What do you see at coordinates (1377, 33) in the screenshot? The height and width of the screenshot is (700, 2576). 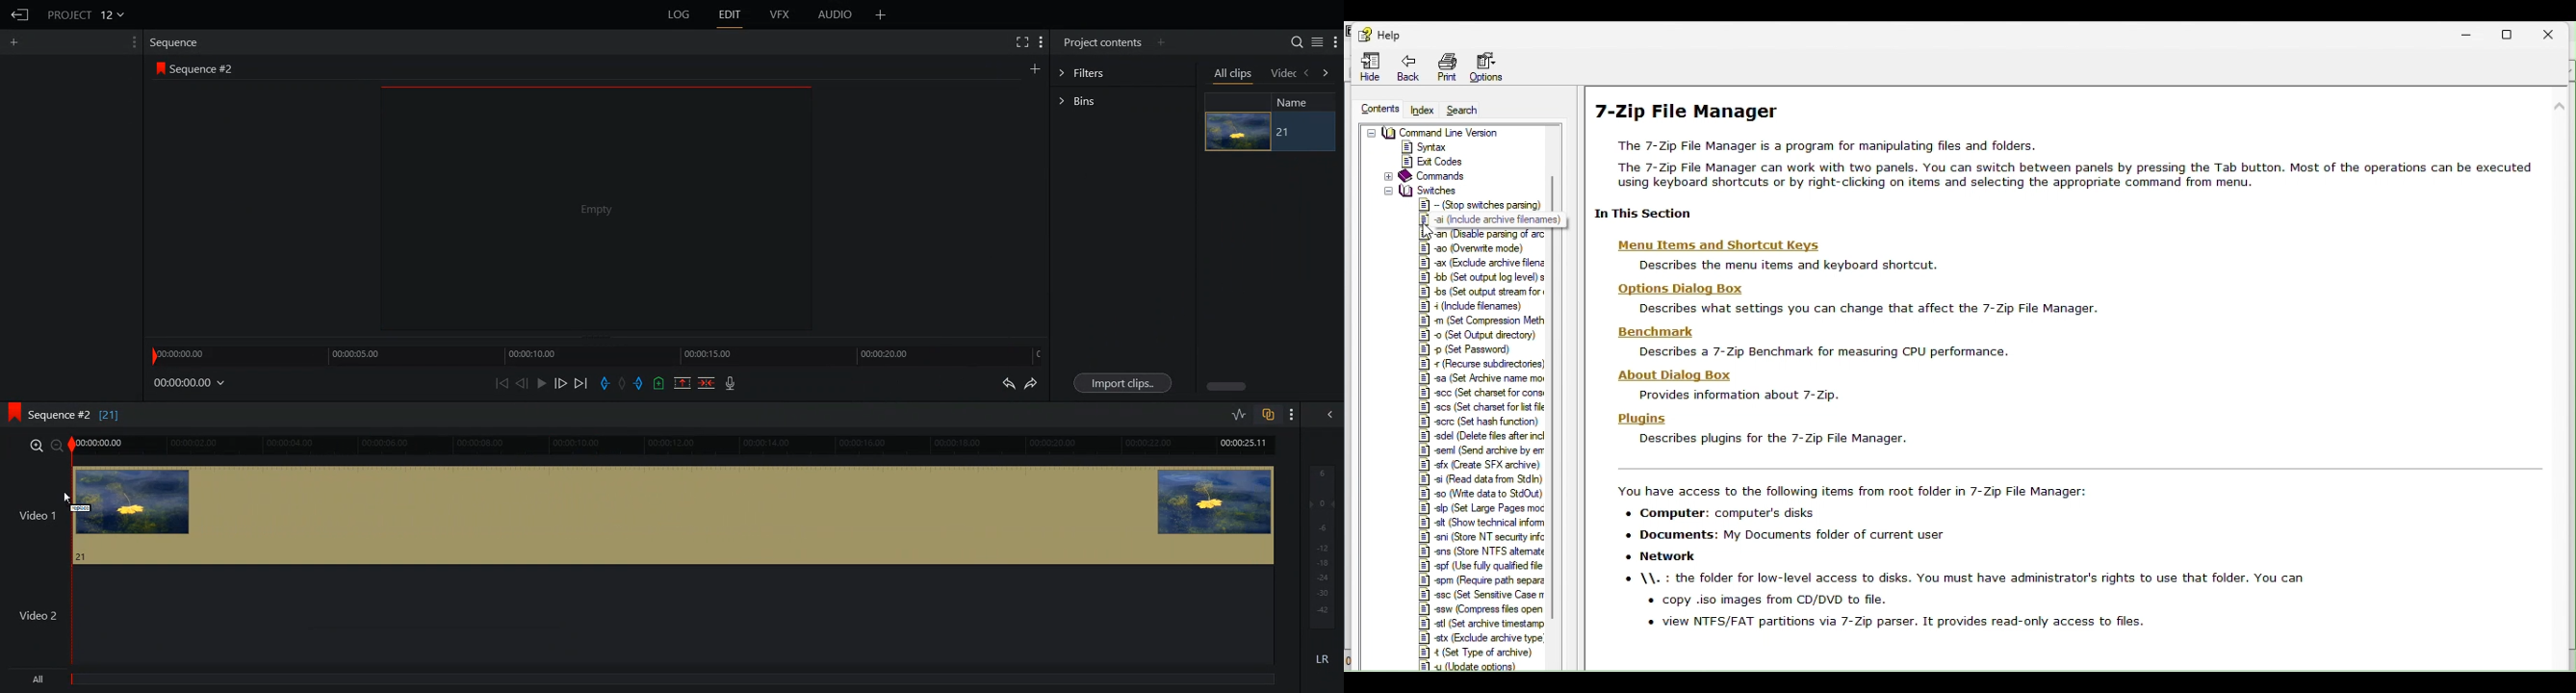 I see `Help ` at bounding box center [1377, 33].